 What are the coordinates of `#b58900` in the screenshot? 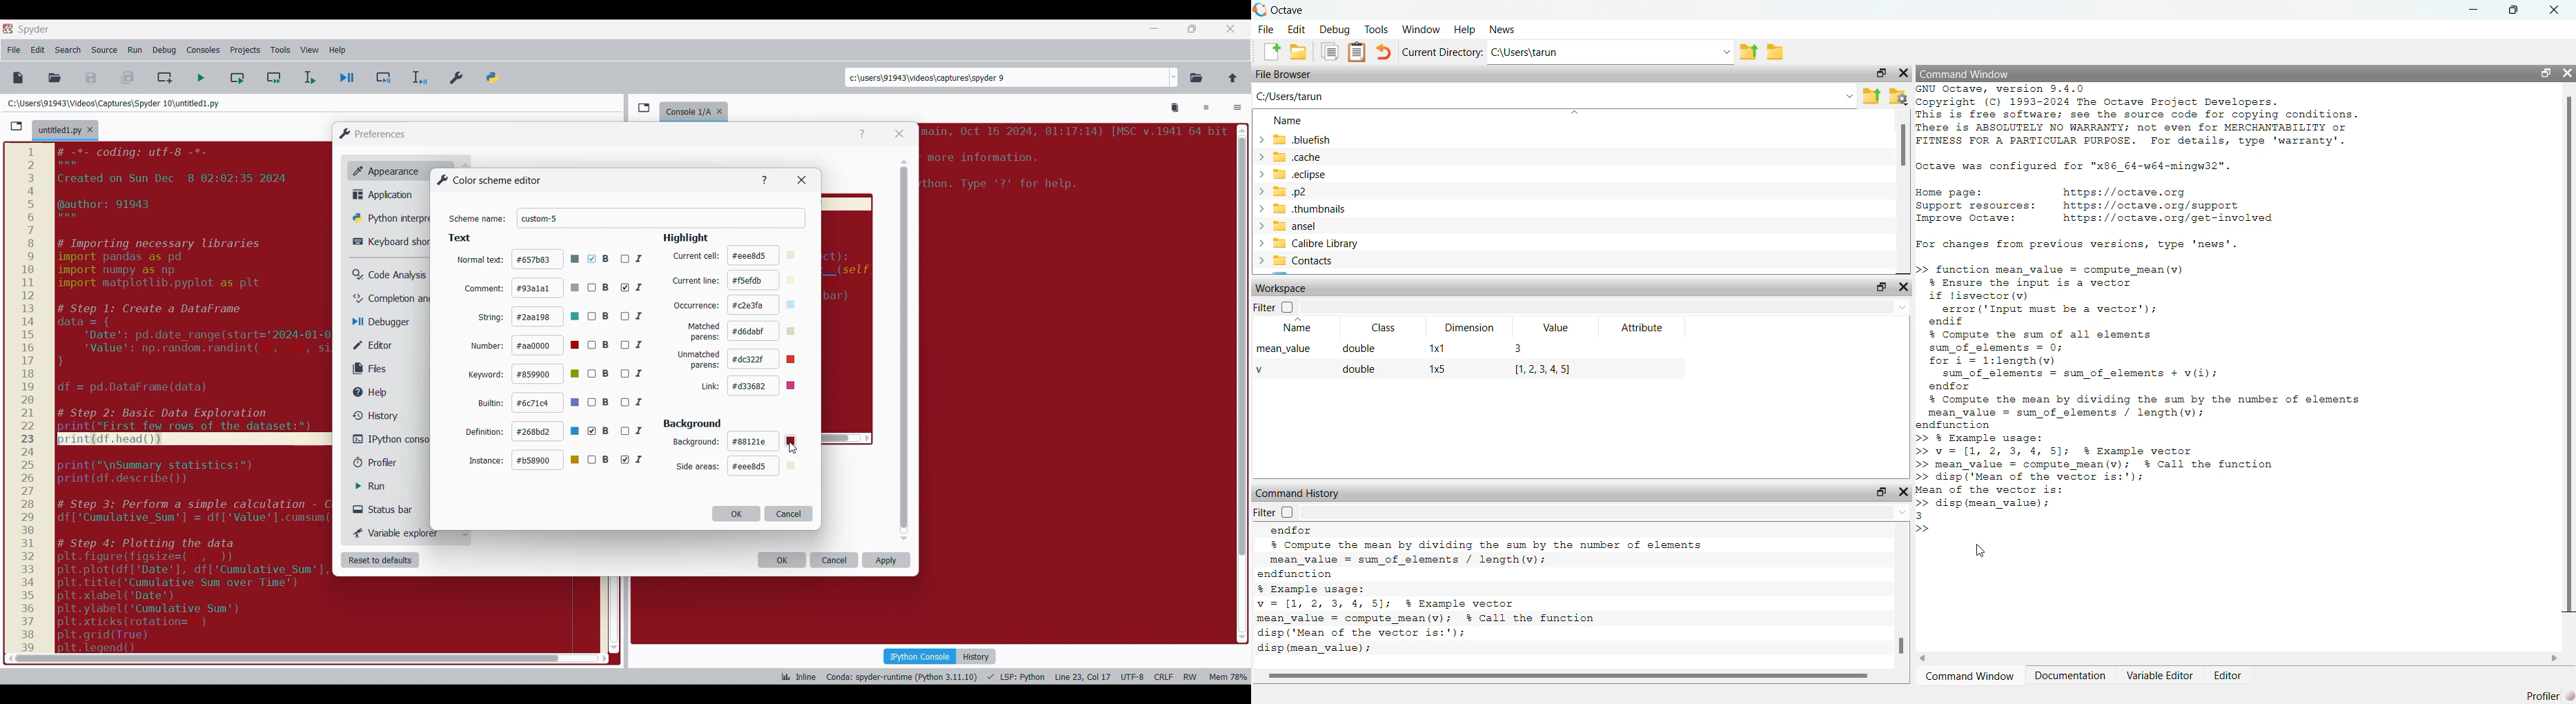 It's located at (547, 460).